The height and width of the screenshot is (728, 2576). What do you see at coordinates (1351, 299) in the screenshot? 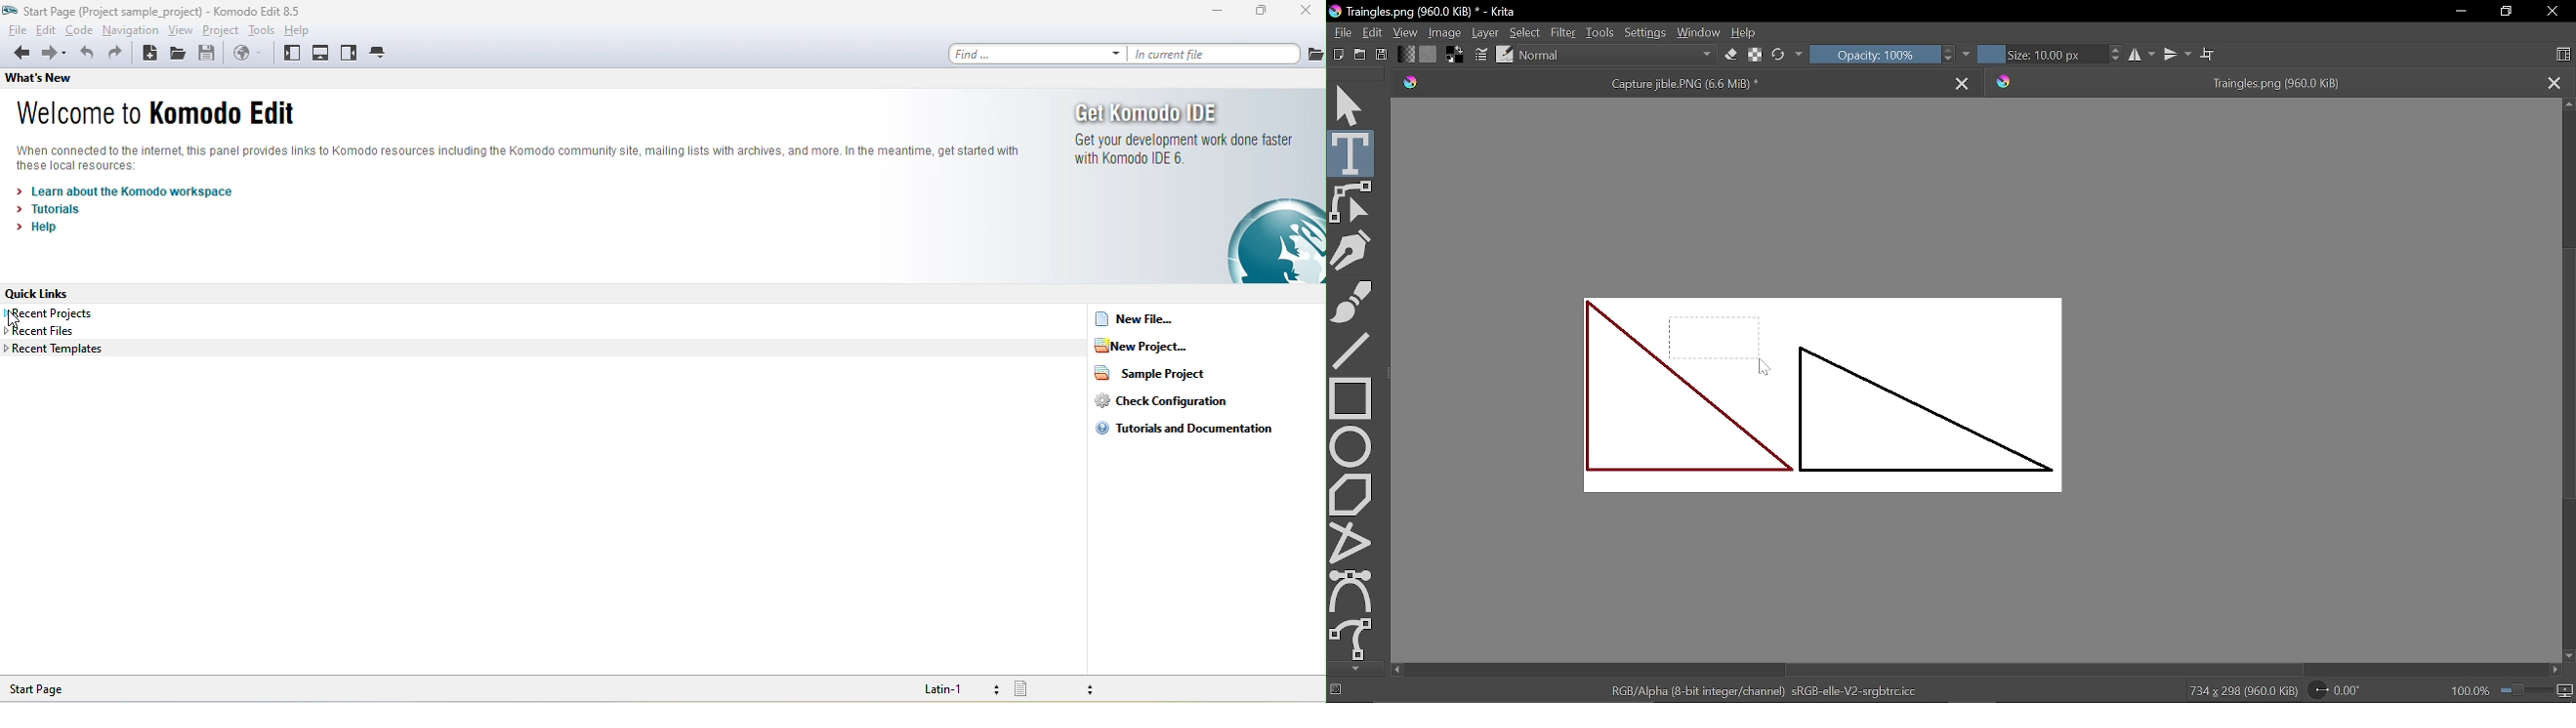
I see `Freehand brush tool` at bounding box center [1351, 299].